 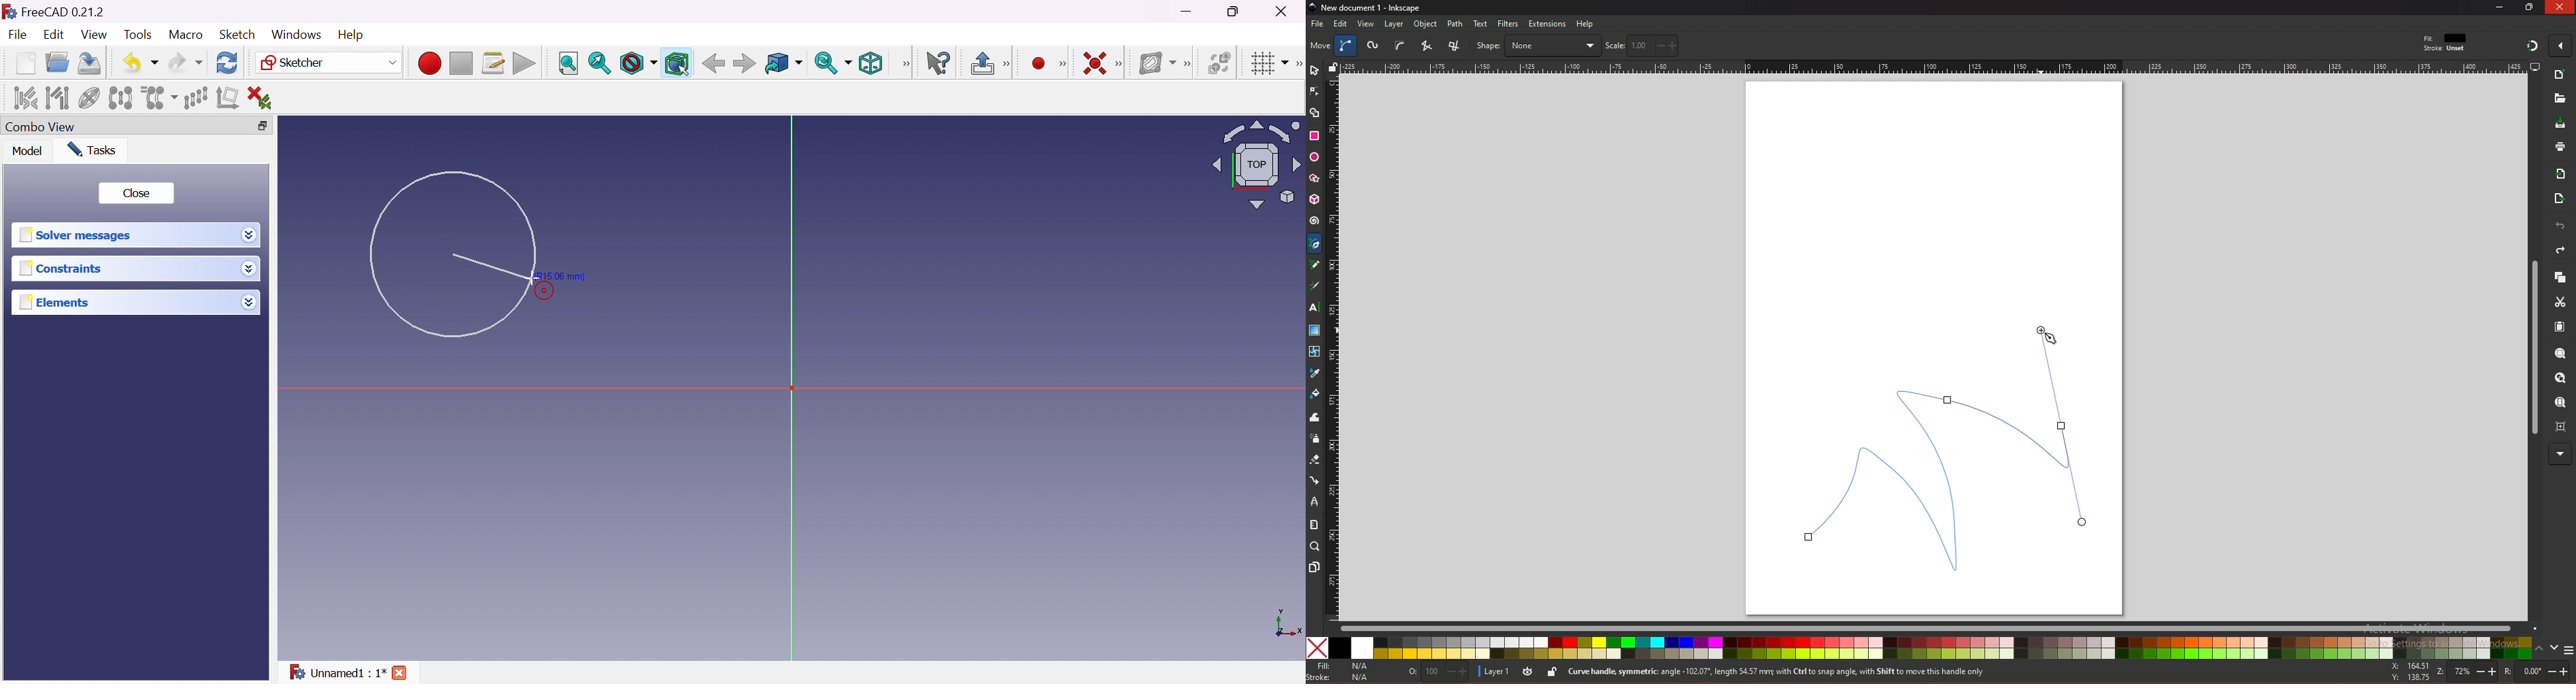 What do you see at coordinates (744, 65) in the screenshot?
I see `Forward` at bounding box center [744, 65].